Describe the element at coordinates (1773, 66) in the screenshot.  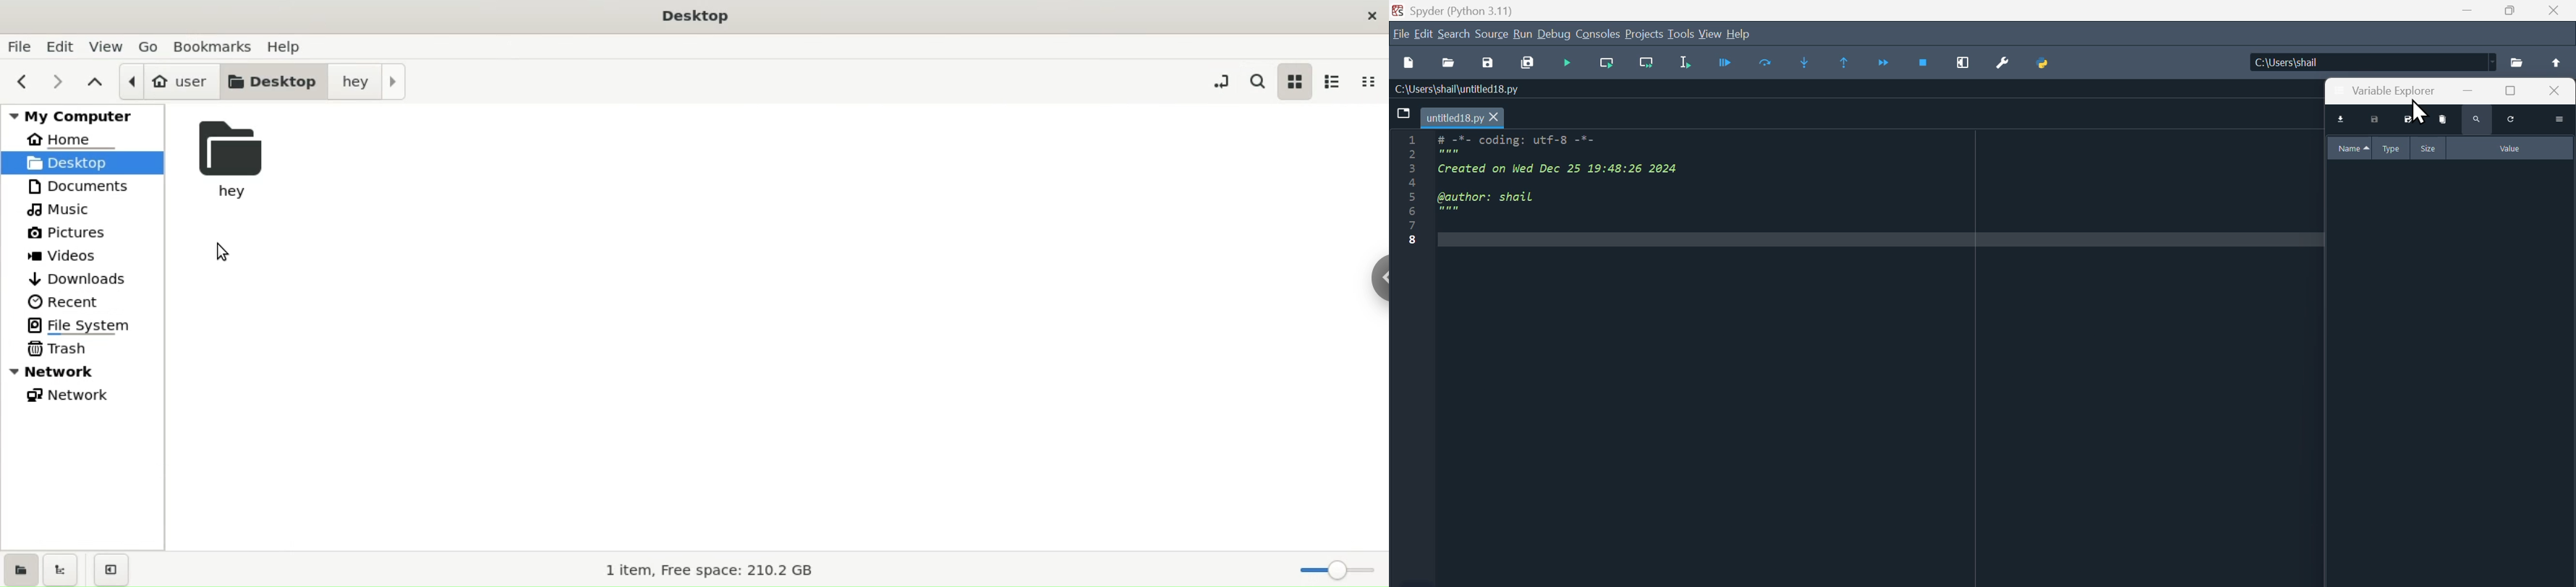
I see `Run Current Line` at that location.